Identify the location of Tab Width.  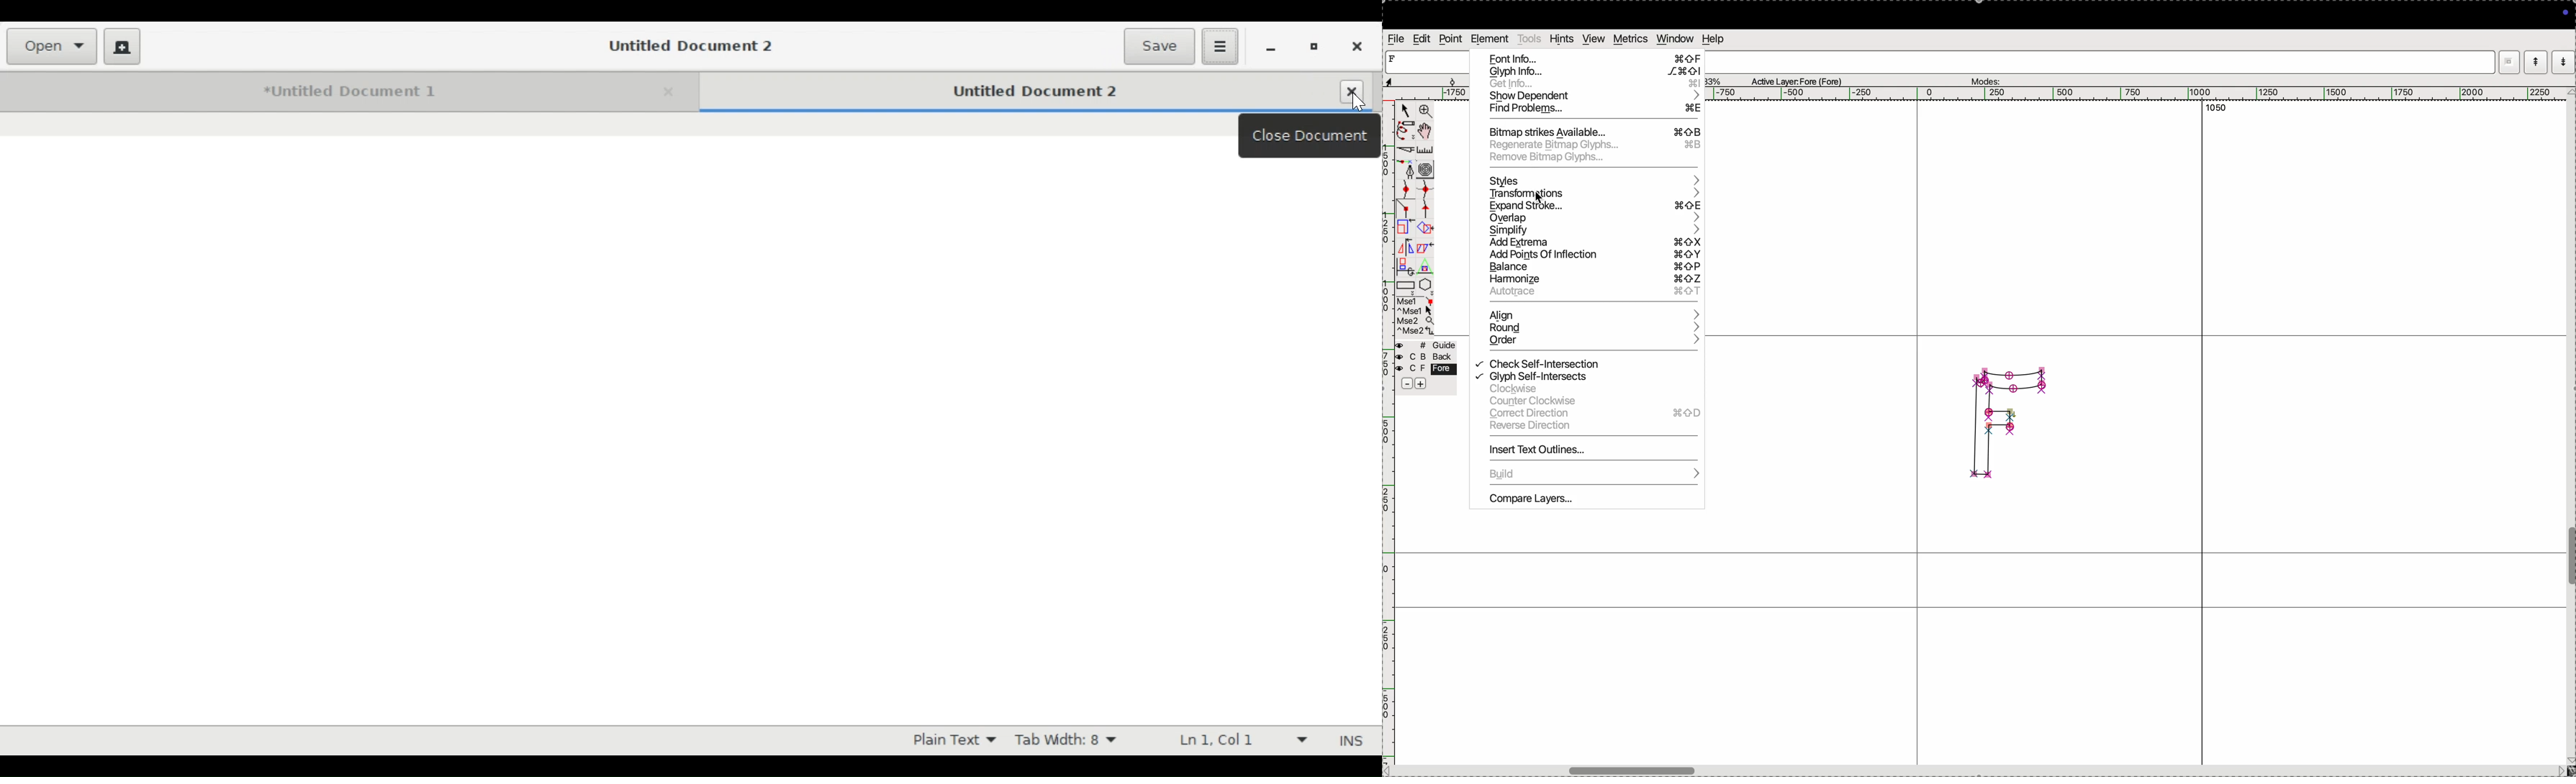
(1070, 740).